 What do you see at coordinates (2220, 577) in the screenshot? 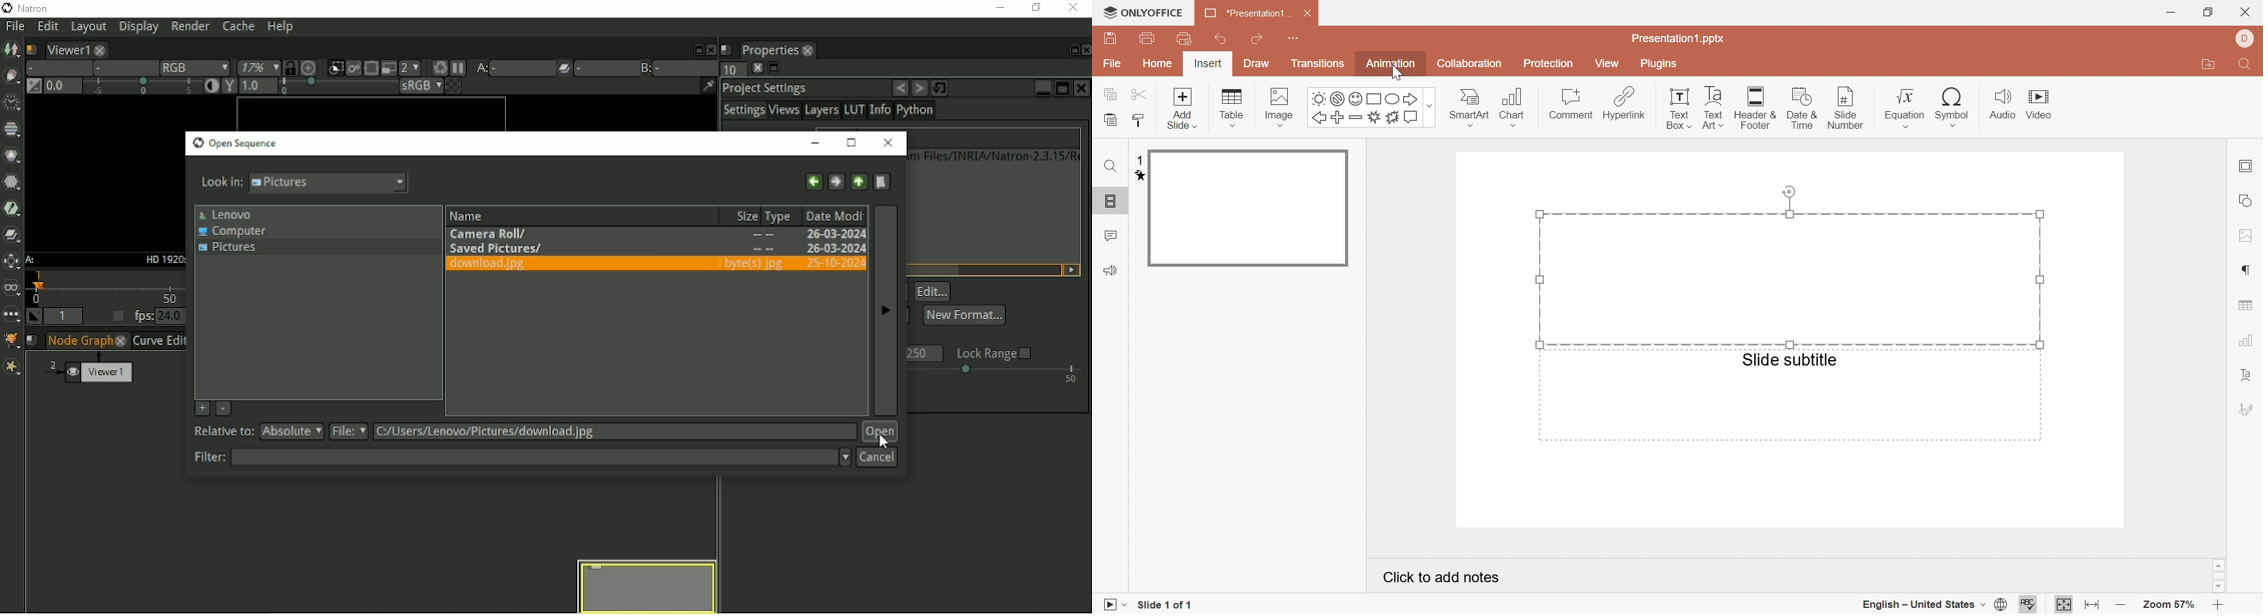
I see `scroll bar` at bounding box center [2220, 577].